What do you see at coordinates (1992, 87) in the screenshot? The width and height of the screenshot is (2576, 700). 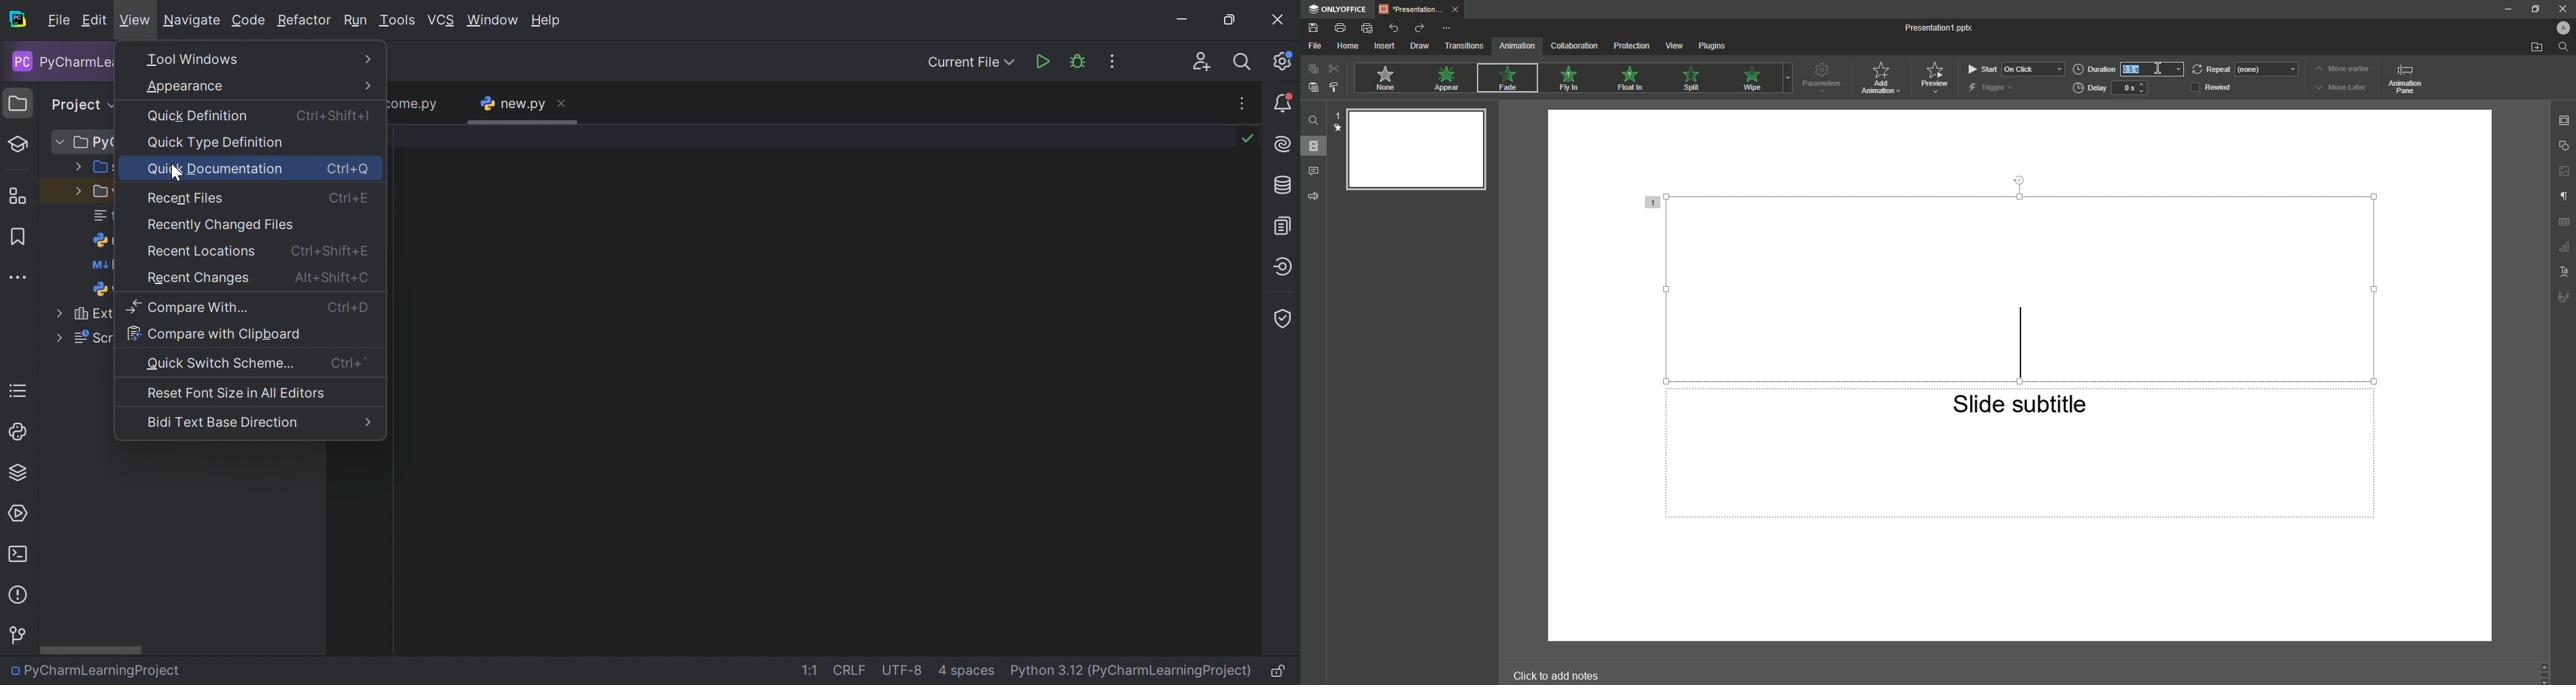 I see `Trigger` at bounding box center [1992, 87].